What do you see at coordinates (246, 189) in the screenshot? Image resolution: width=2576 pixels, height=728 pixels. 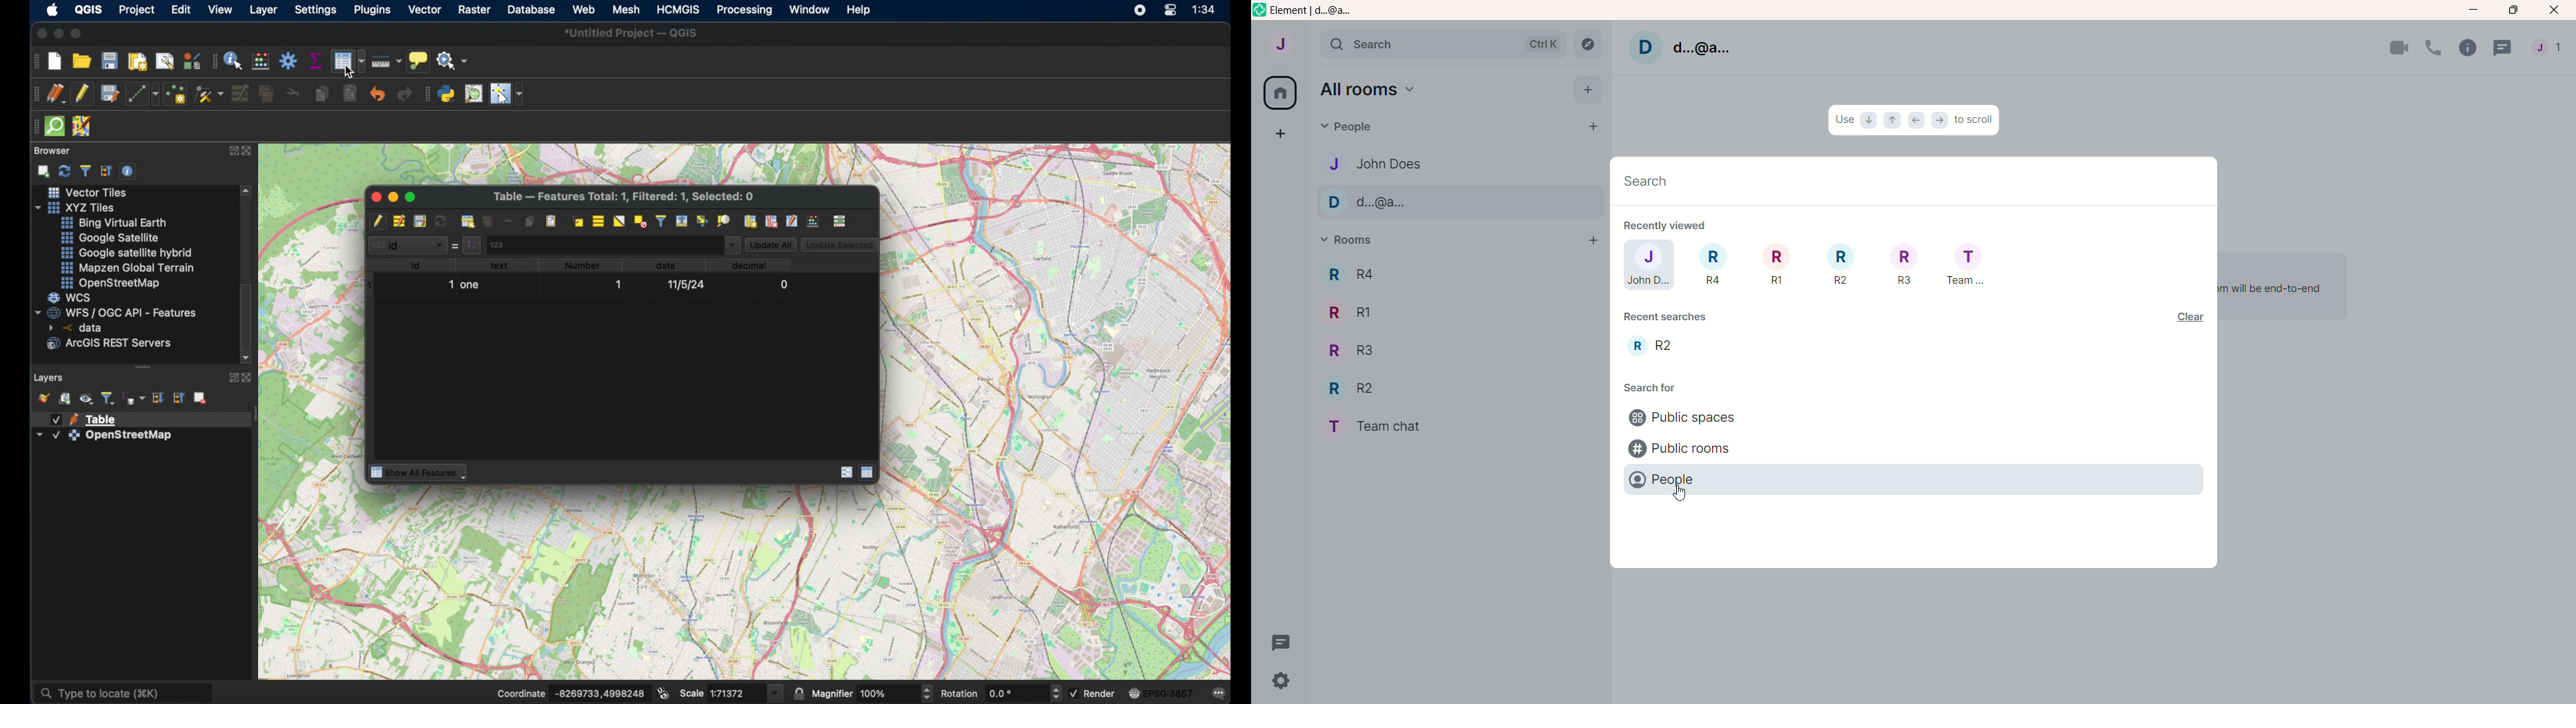 I see `scroll up arrow` at bounding box center [246, 189].